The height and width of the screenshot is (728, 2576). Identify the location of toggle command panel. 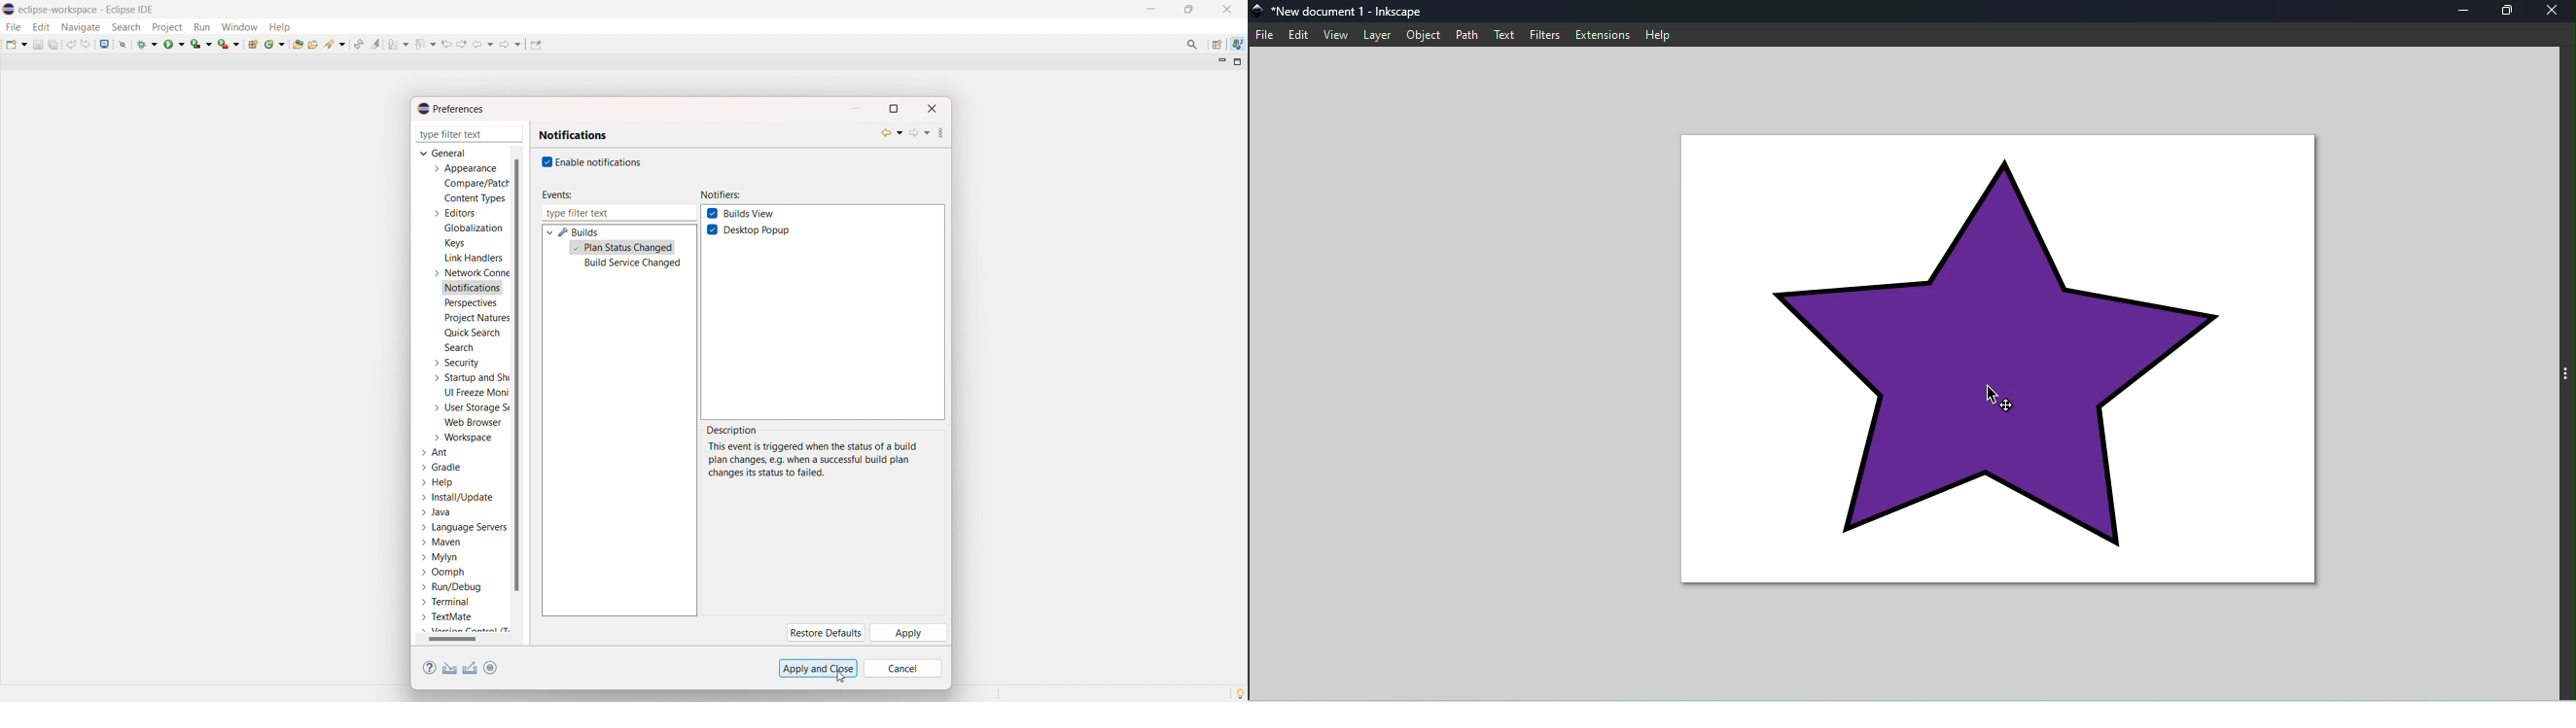
(2567, 377).